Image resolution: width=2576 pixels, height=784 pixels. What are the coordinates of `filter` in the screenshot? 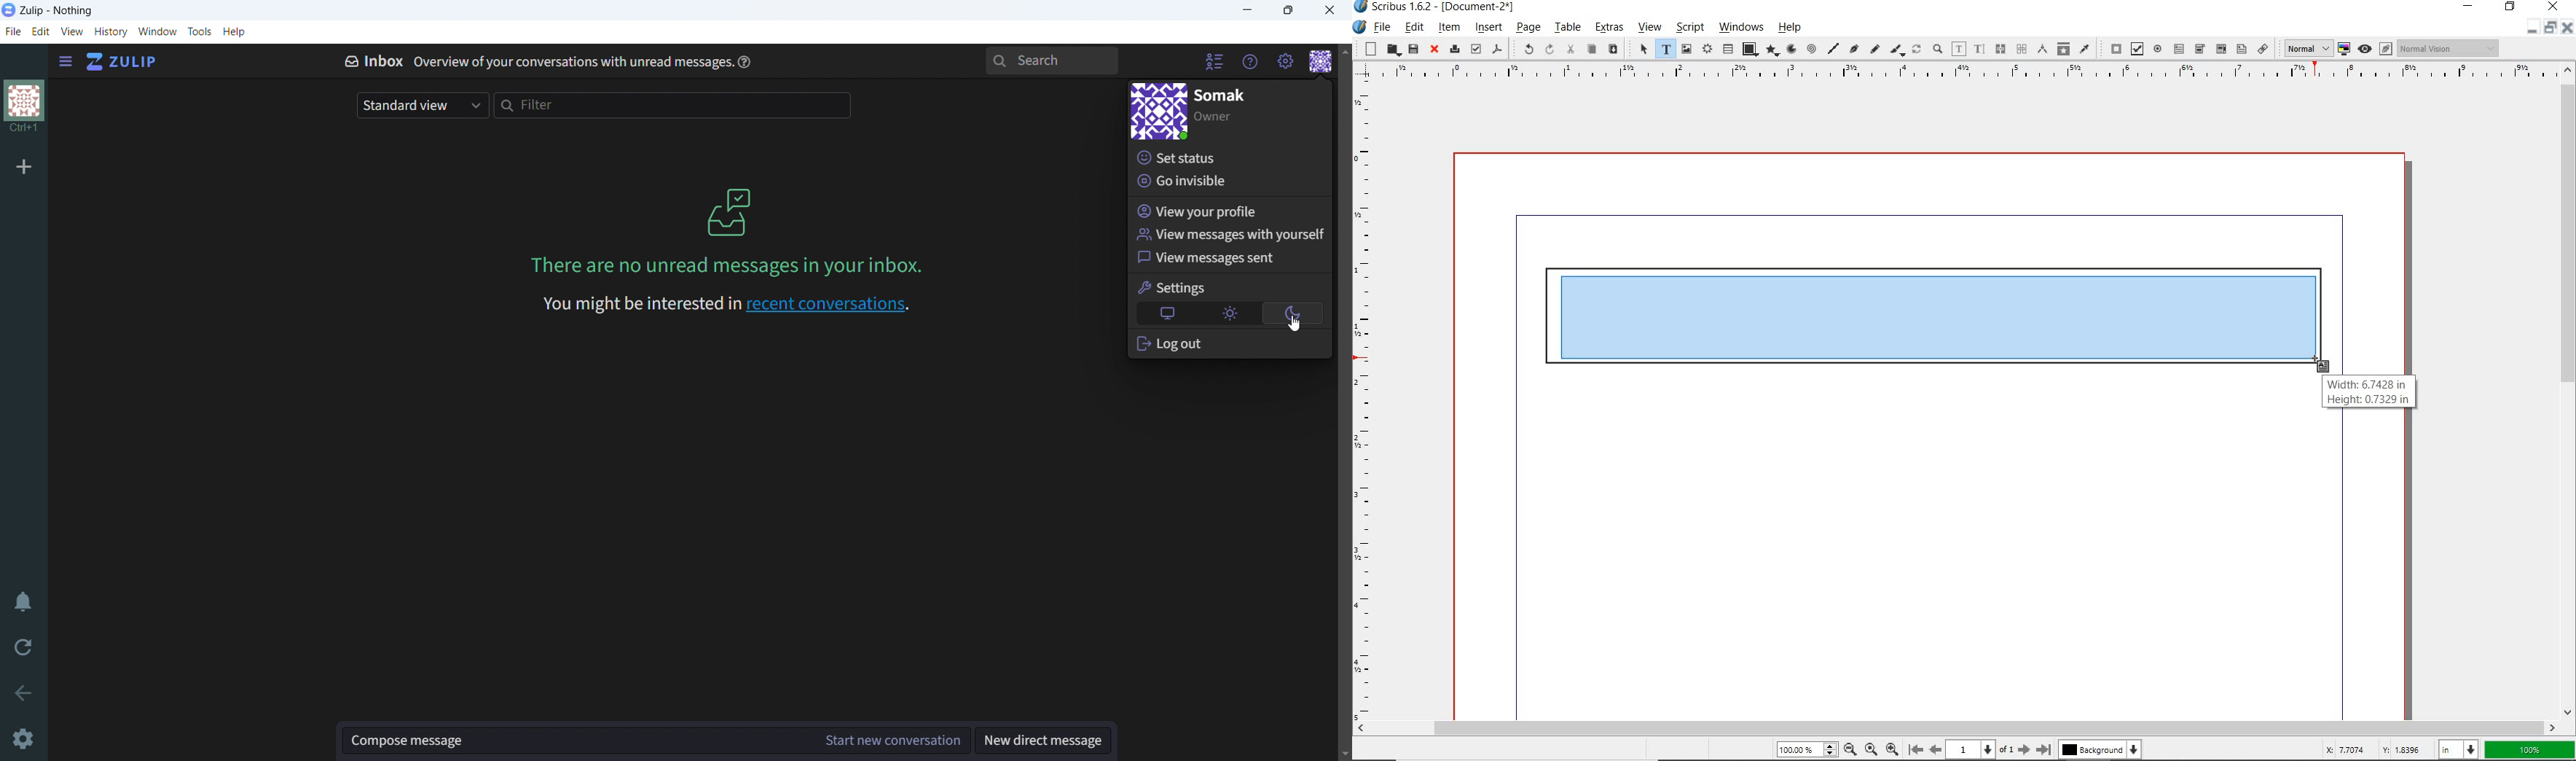 It's located at (672, 106).